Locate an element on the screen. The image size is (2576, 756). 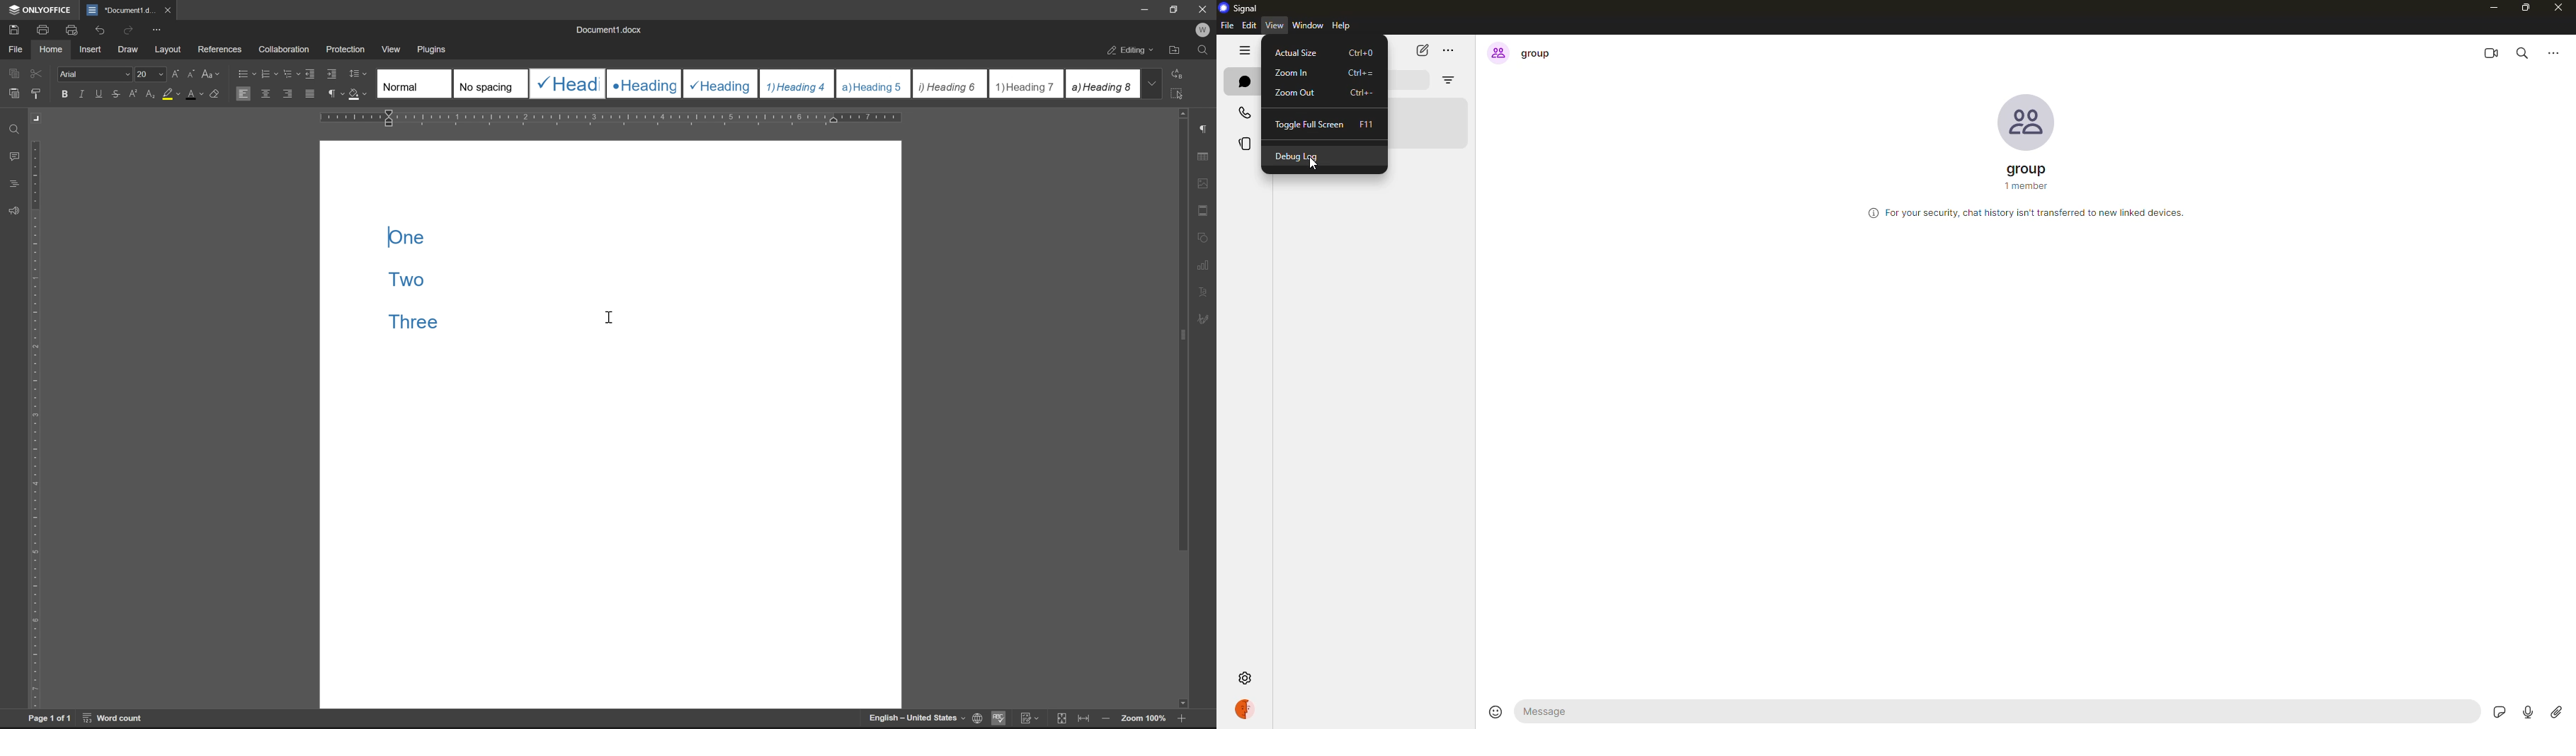
change case is located at coordinates (212, 73).